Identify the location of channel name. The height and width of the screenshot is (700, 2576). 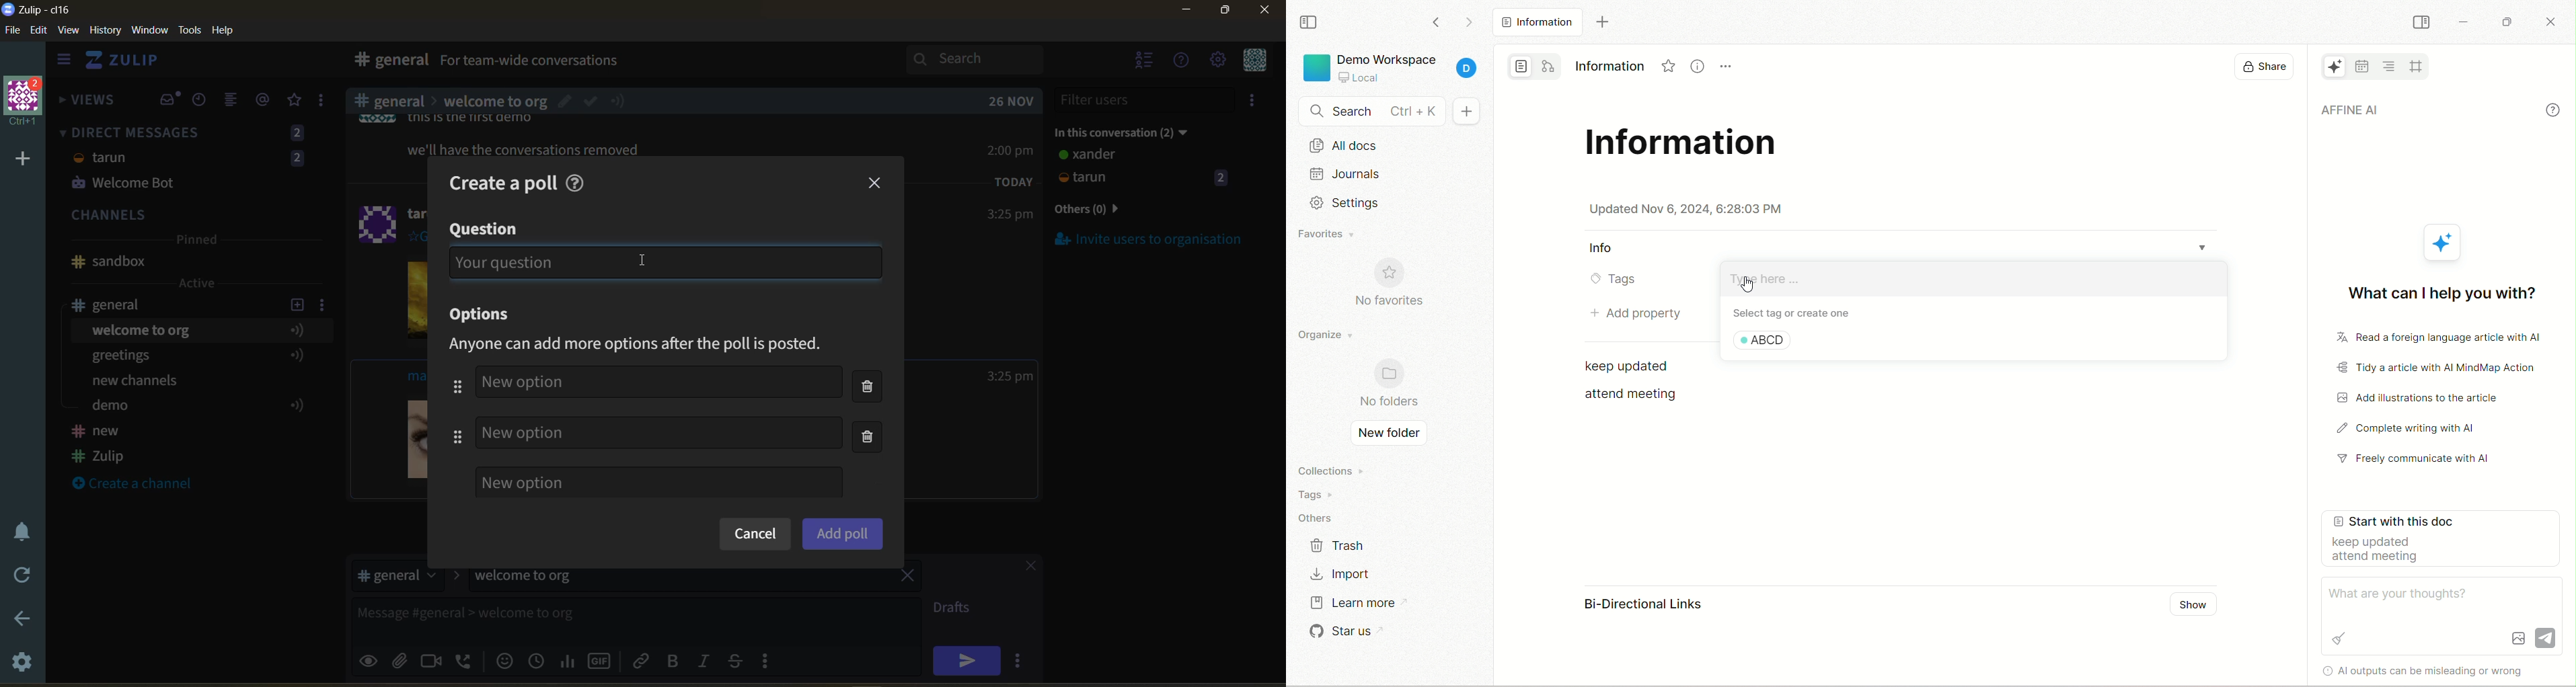
(116, 305).